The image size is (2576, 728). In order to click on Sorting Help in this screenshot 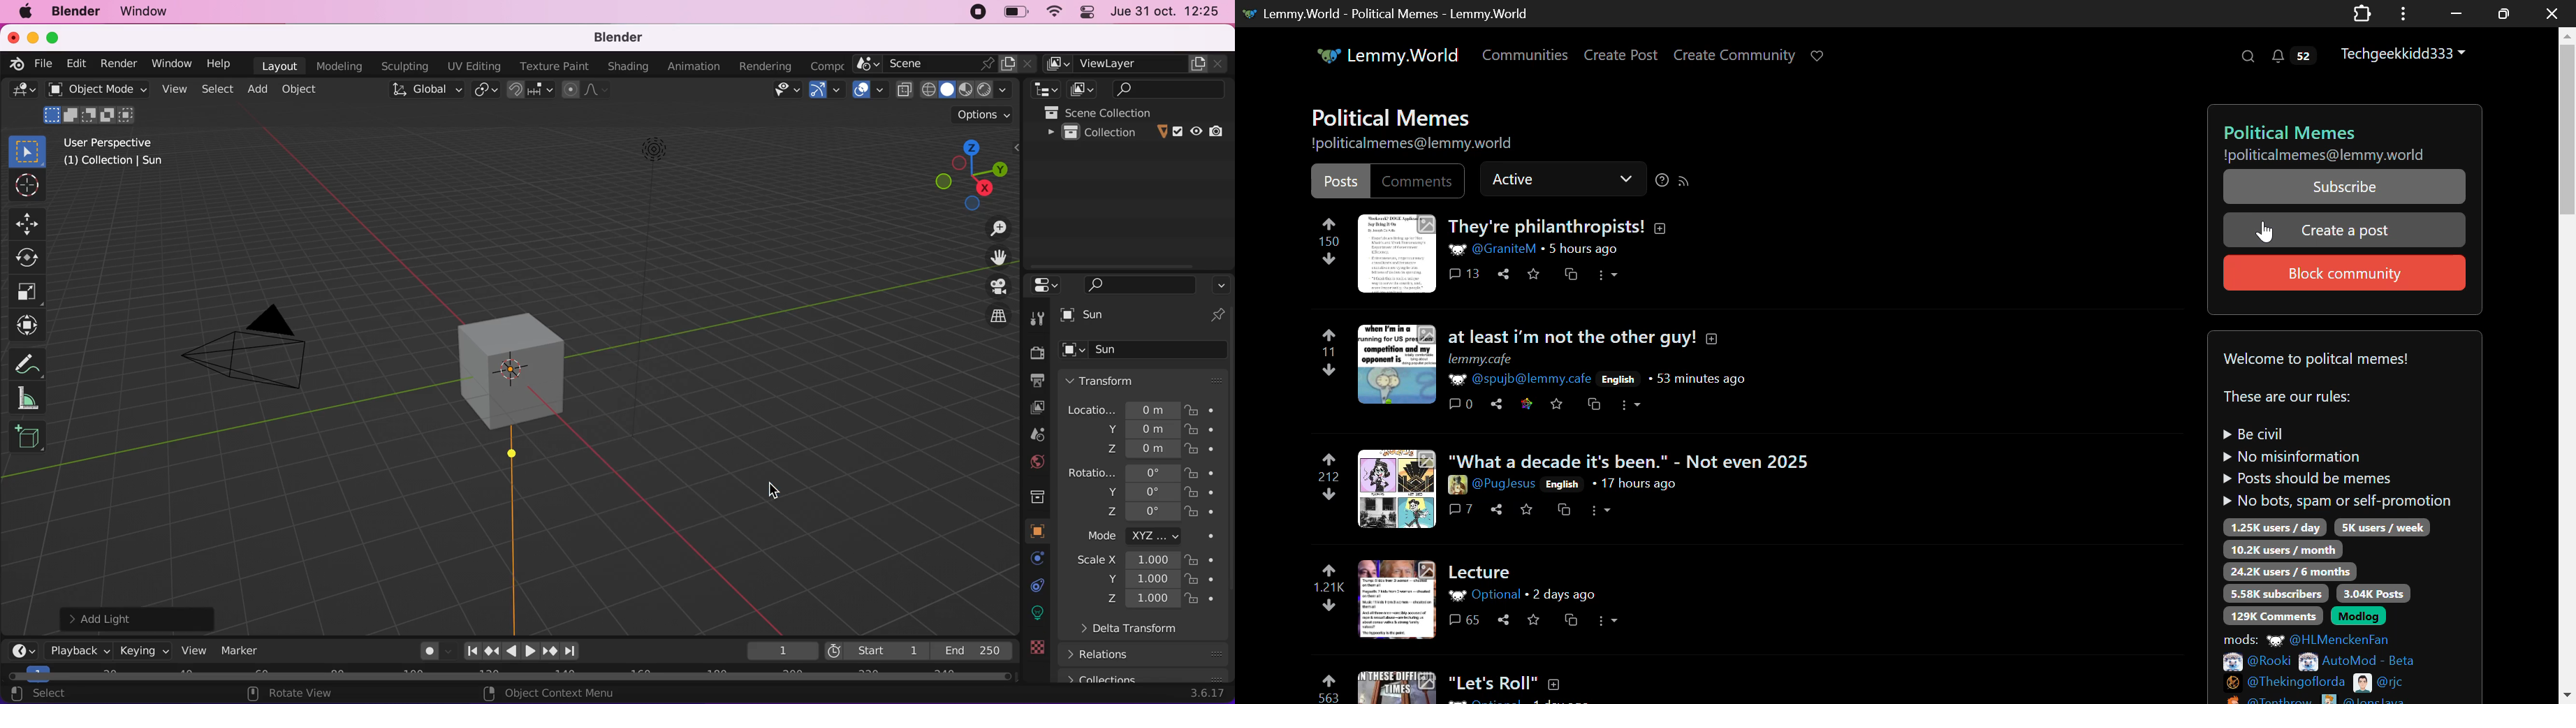, I will do `click(1660, 179)`.